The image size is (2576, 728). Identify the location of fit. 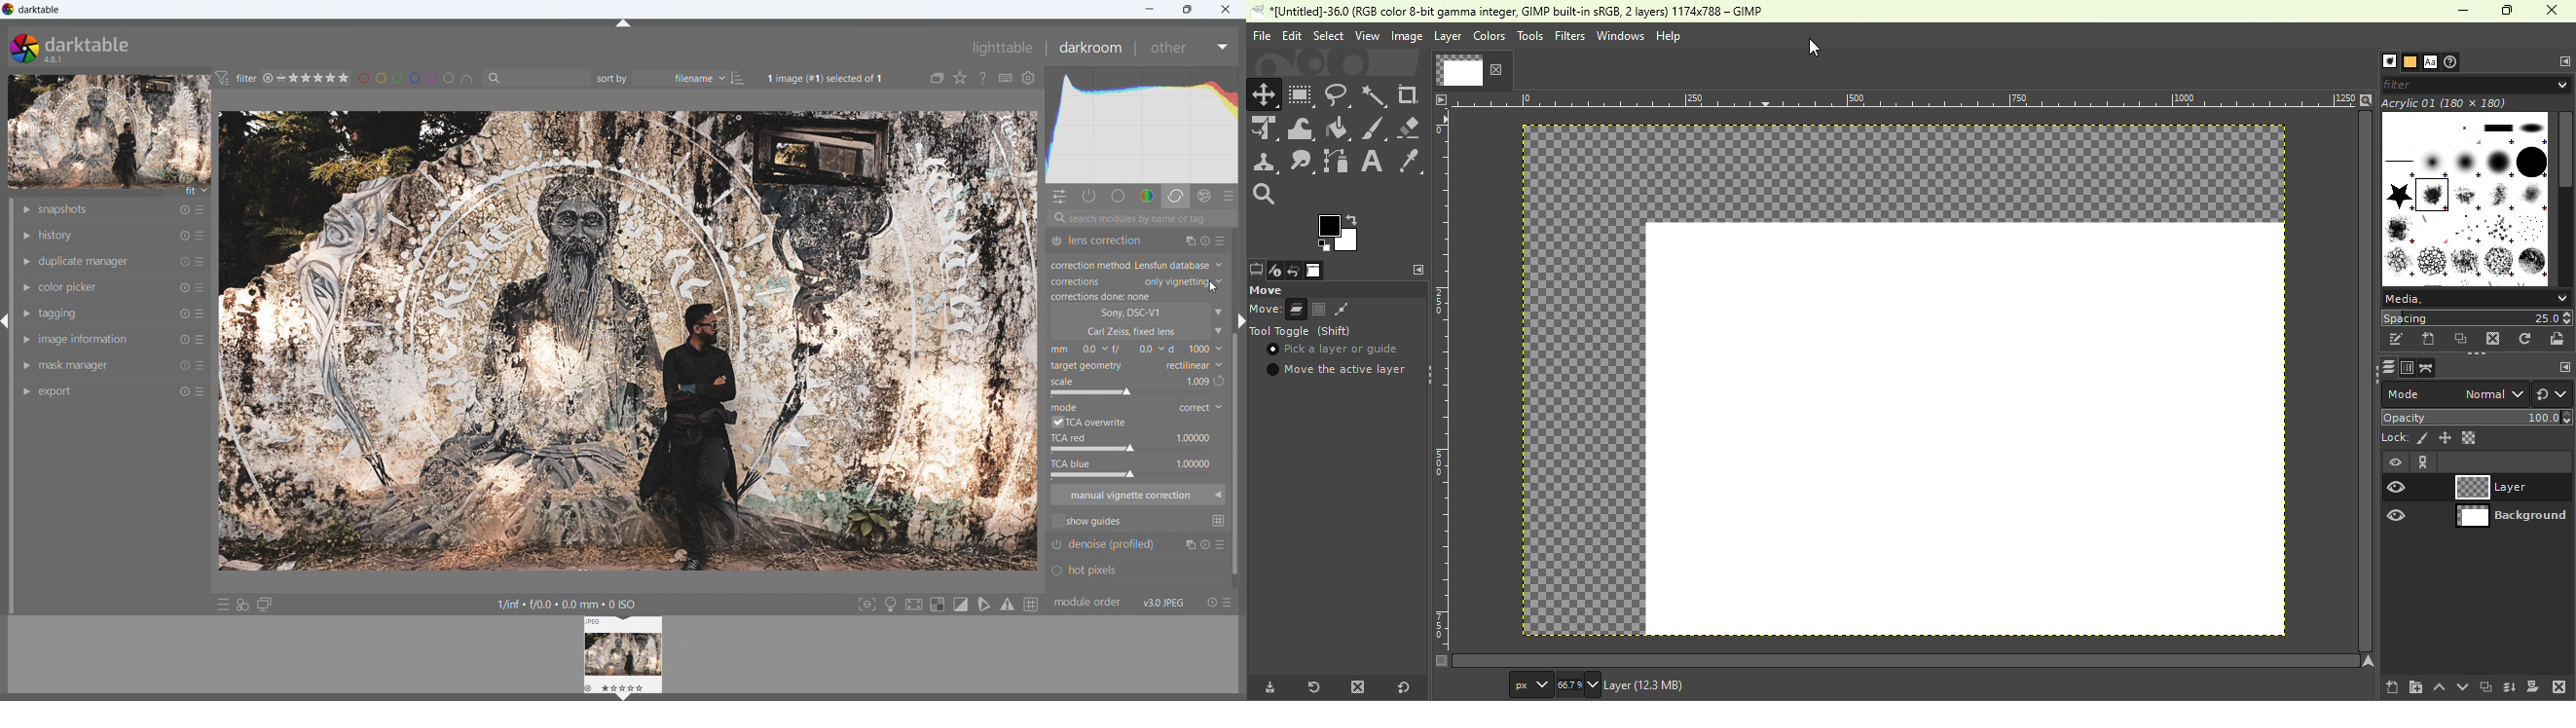
(195, 191).